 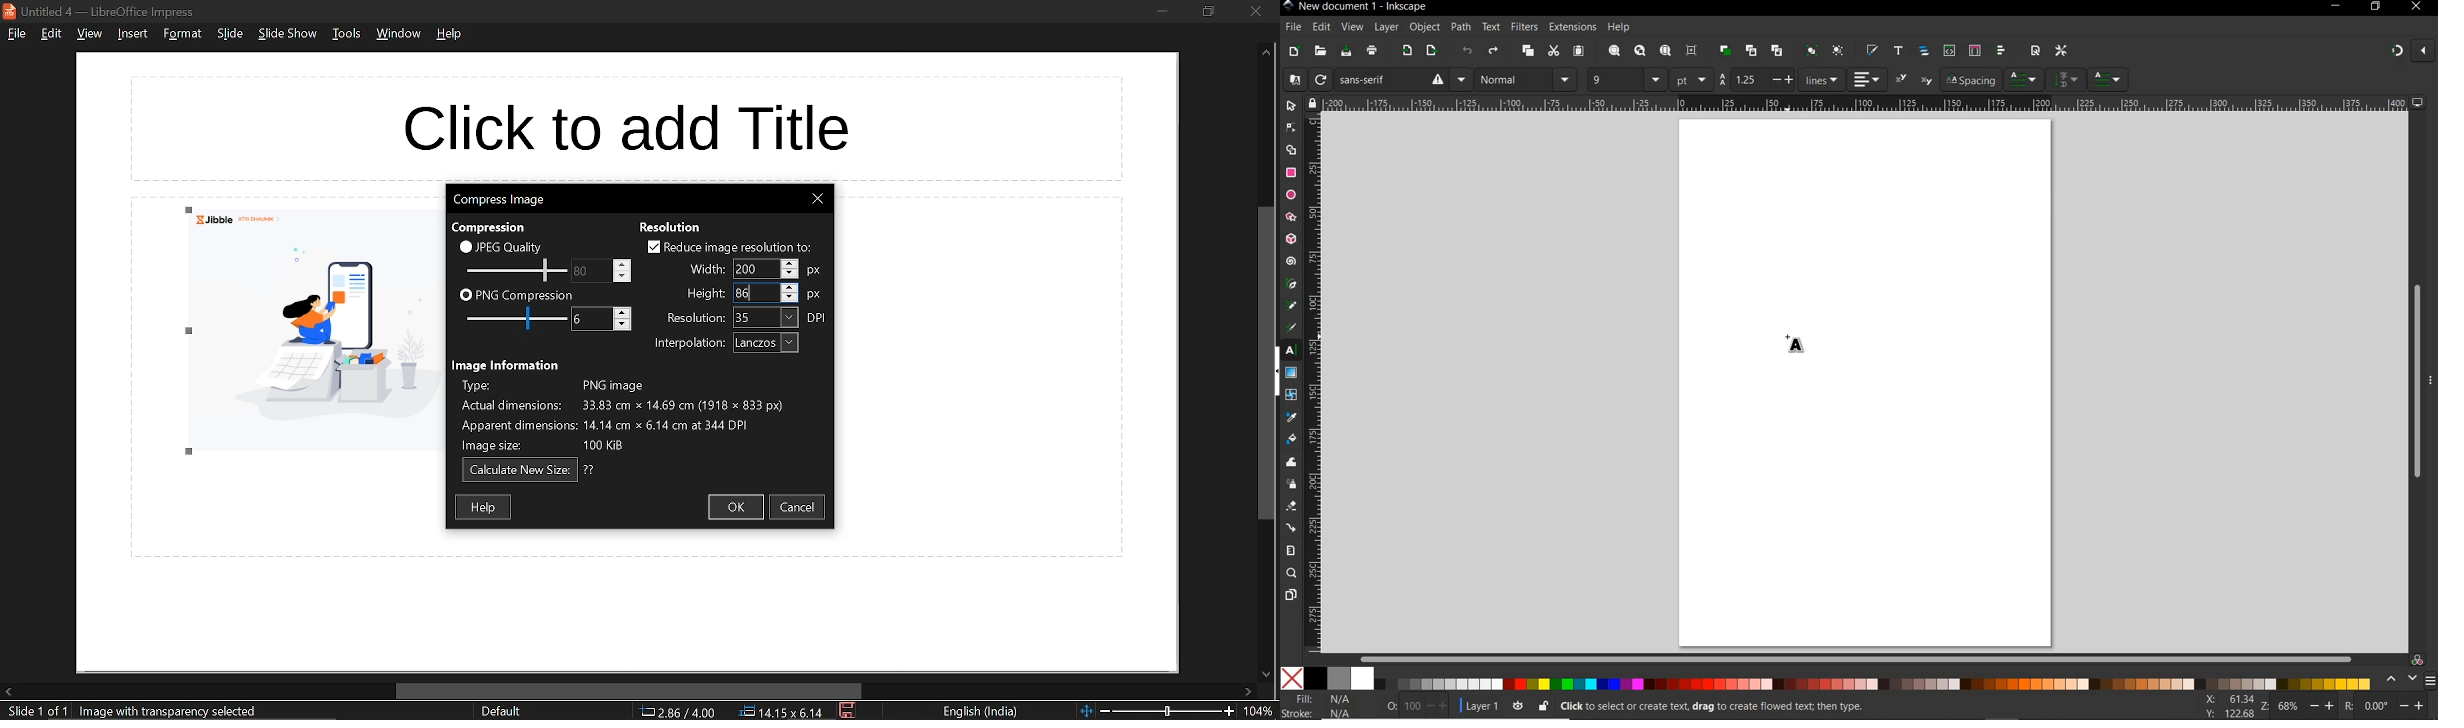 I want to click on decrease height, so click(x=790, y=297).